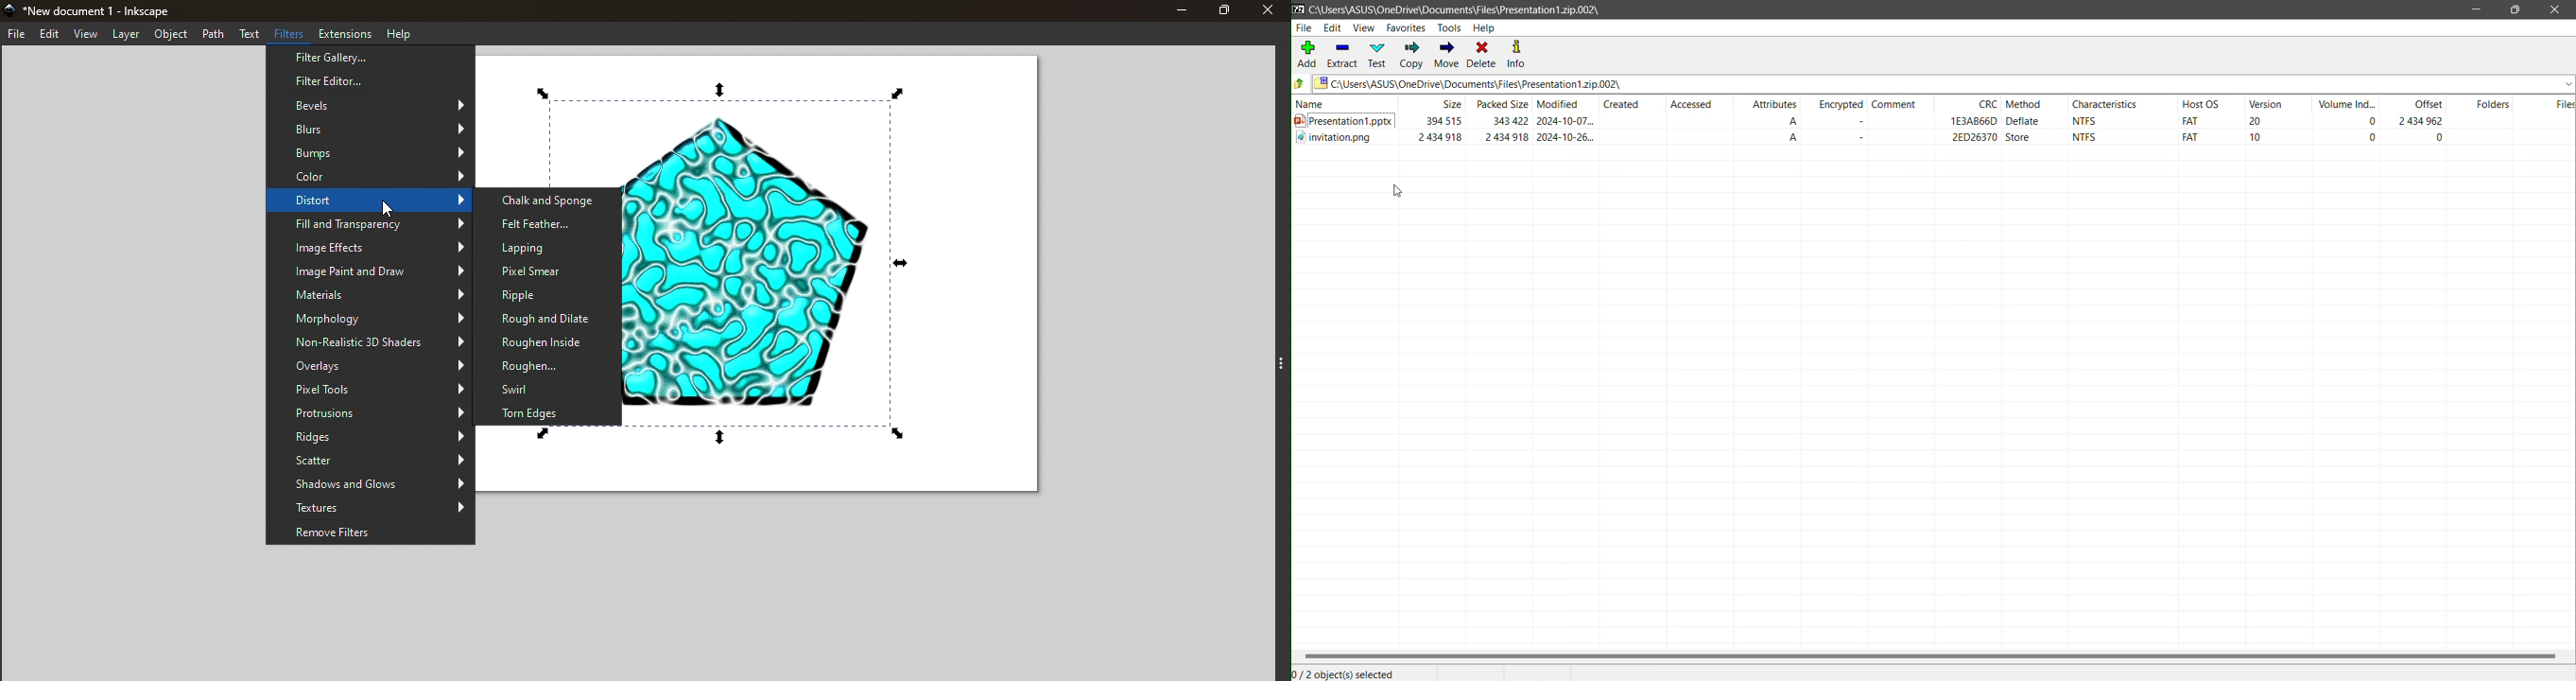  What do you see at coordinates (369, 176) in the screenshot?
I see `Color` at bounding box center [369, 176].